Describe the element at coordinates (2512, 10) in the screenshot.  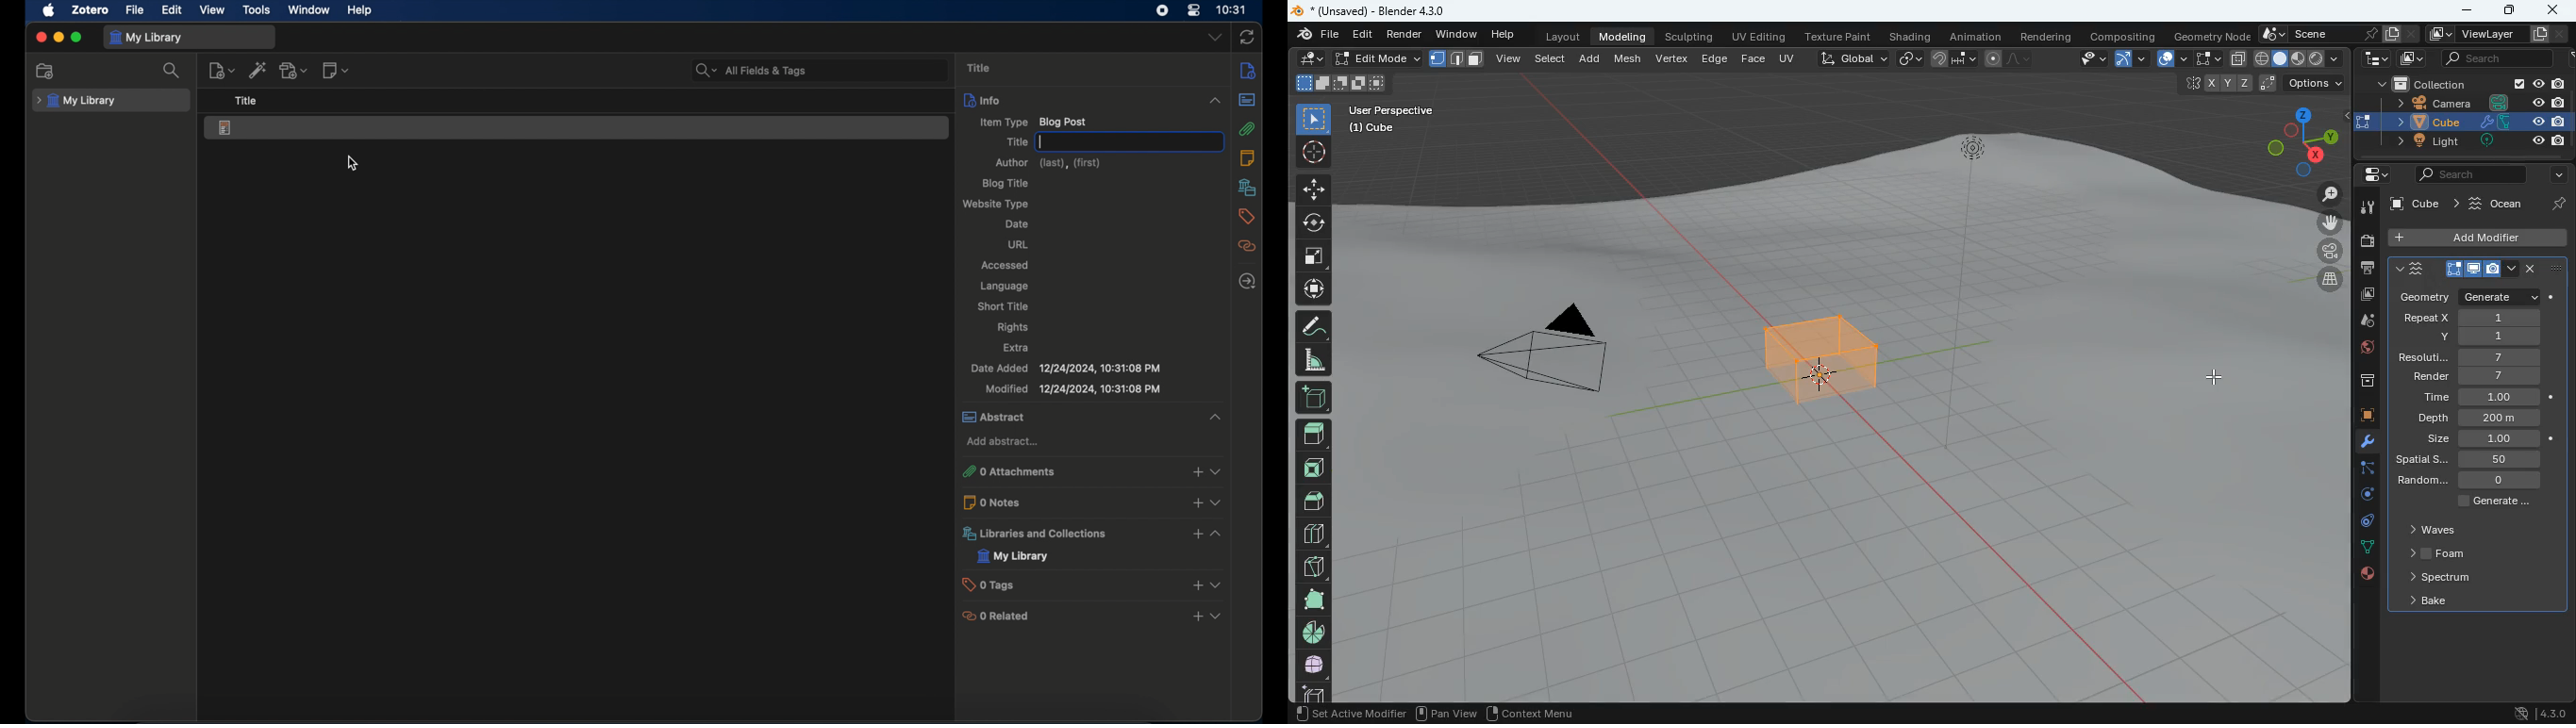
I see `maximize` at that location.